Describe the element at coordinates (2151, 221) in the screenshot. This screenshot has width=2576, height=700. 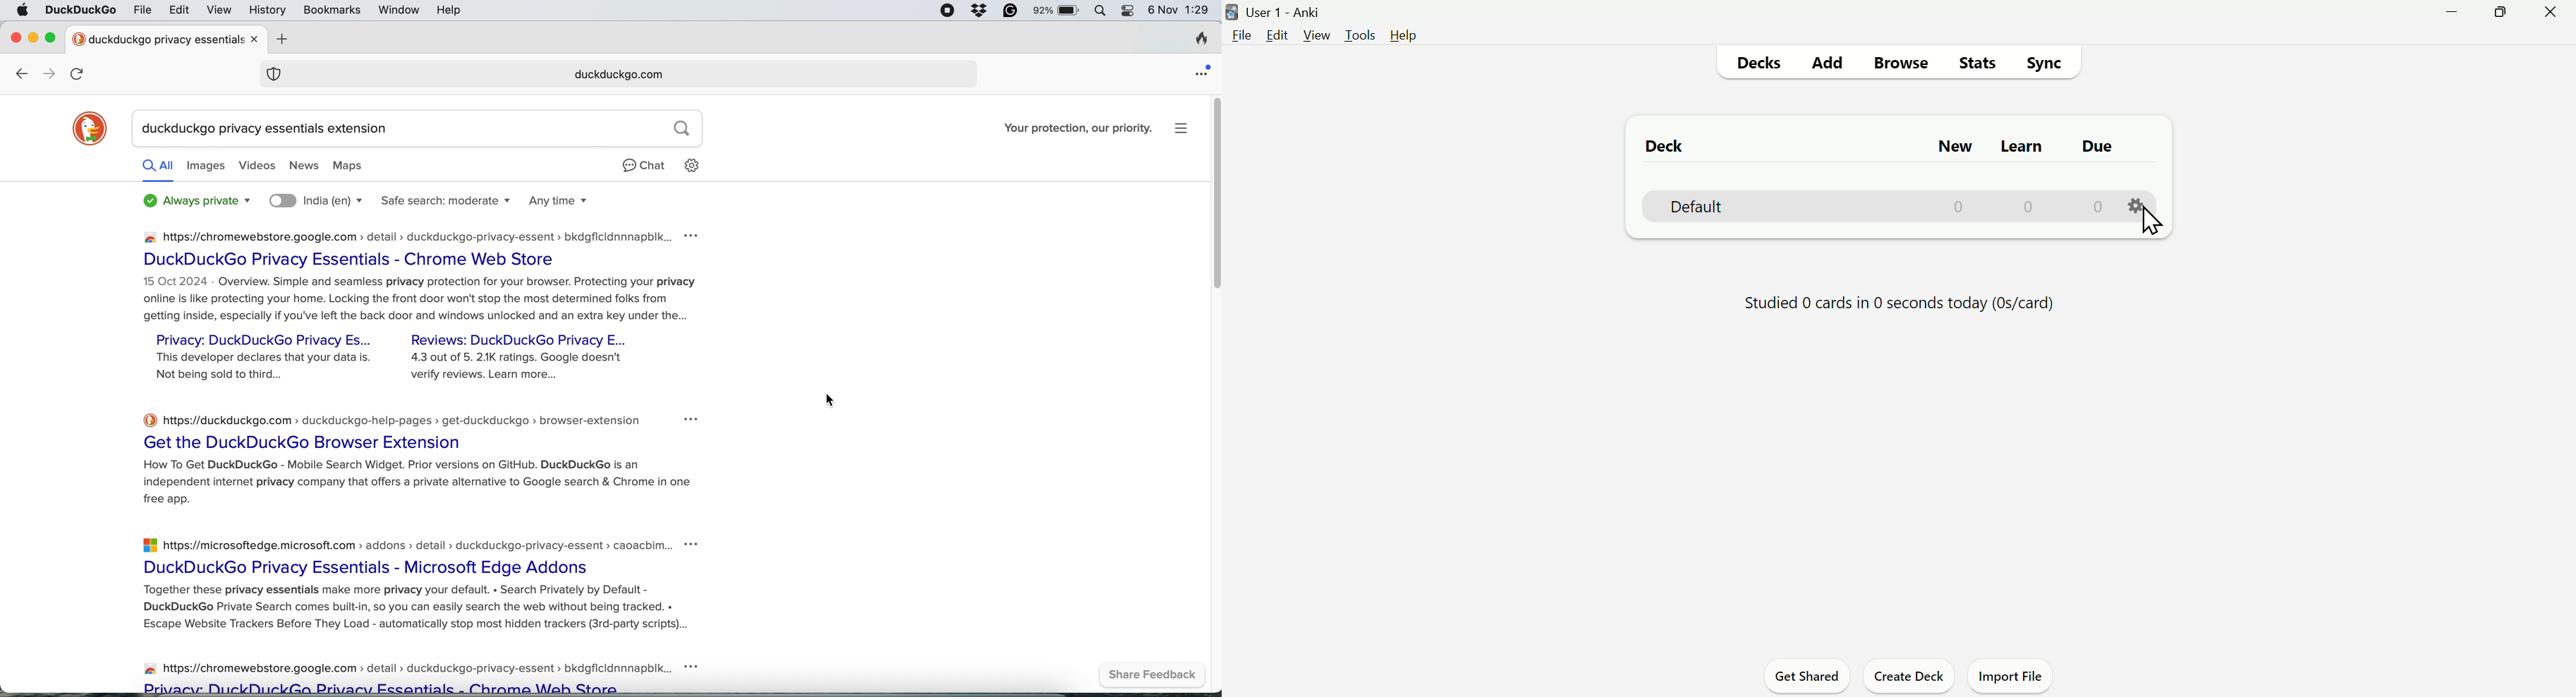
I see `Cursor` at that location.